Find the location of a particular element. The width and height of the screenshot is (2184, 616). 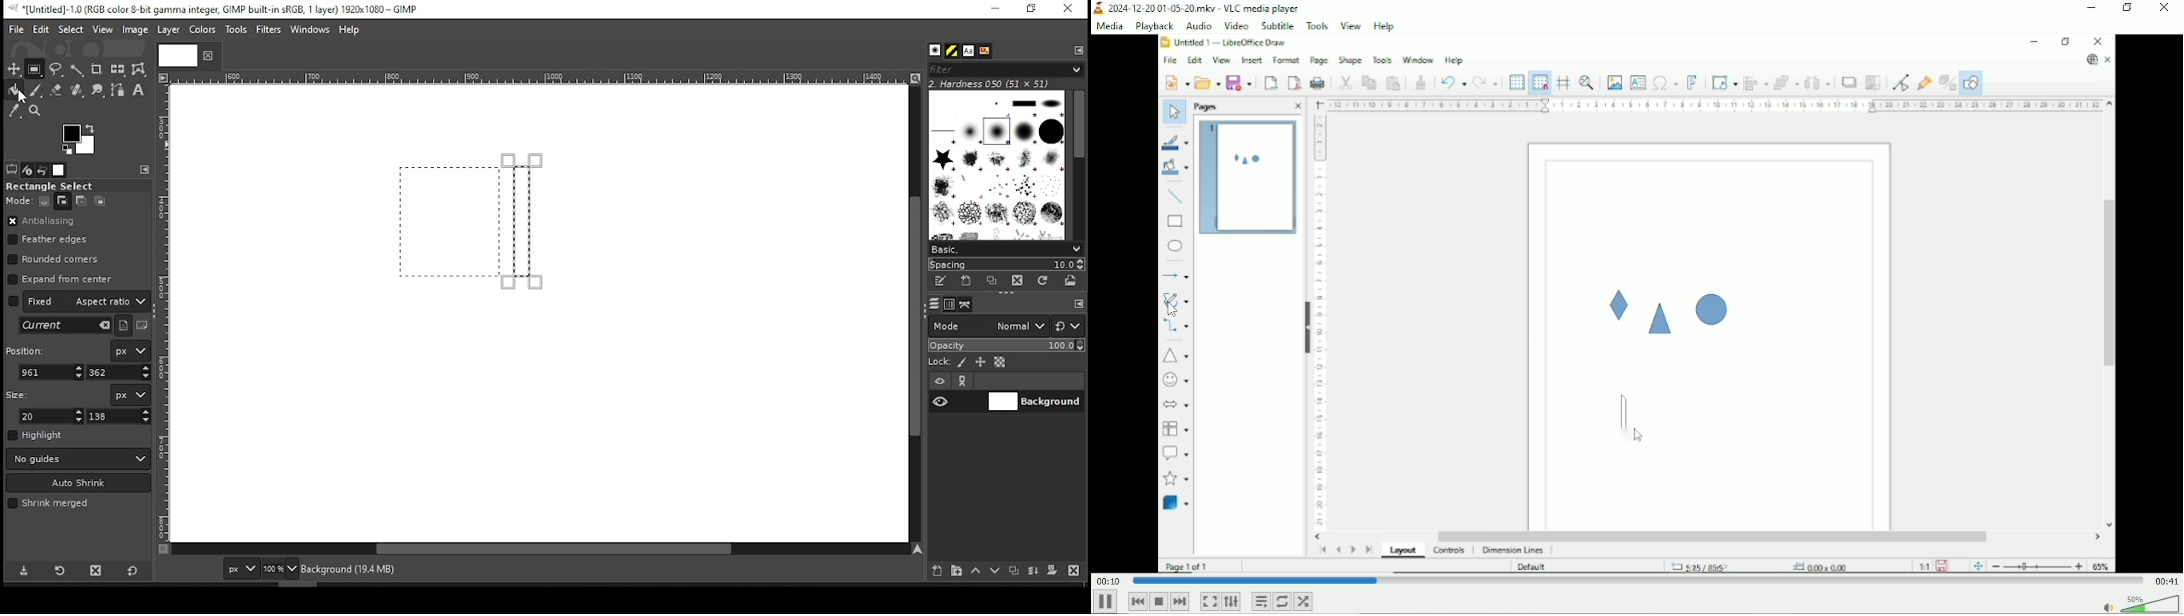

Toggle video in fullscreen is located at coordinates (1208, 601).